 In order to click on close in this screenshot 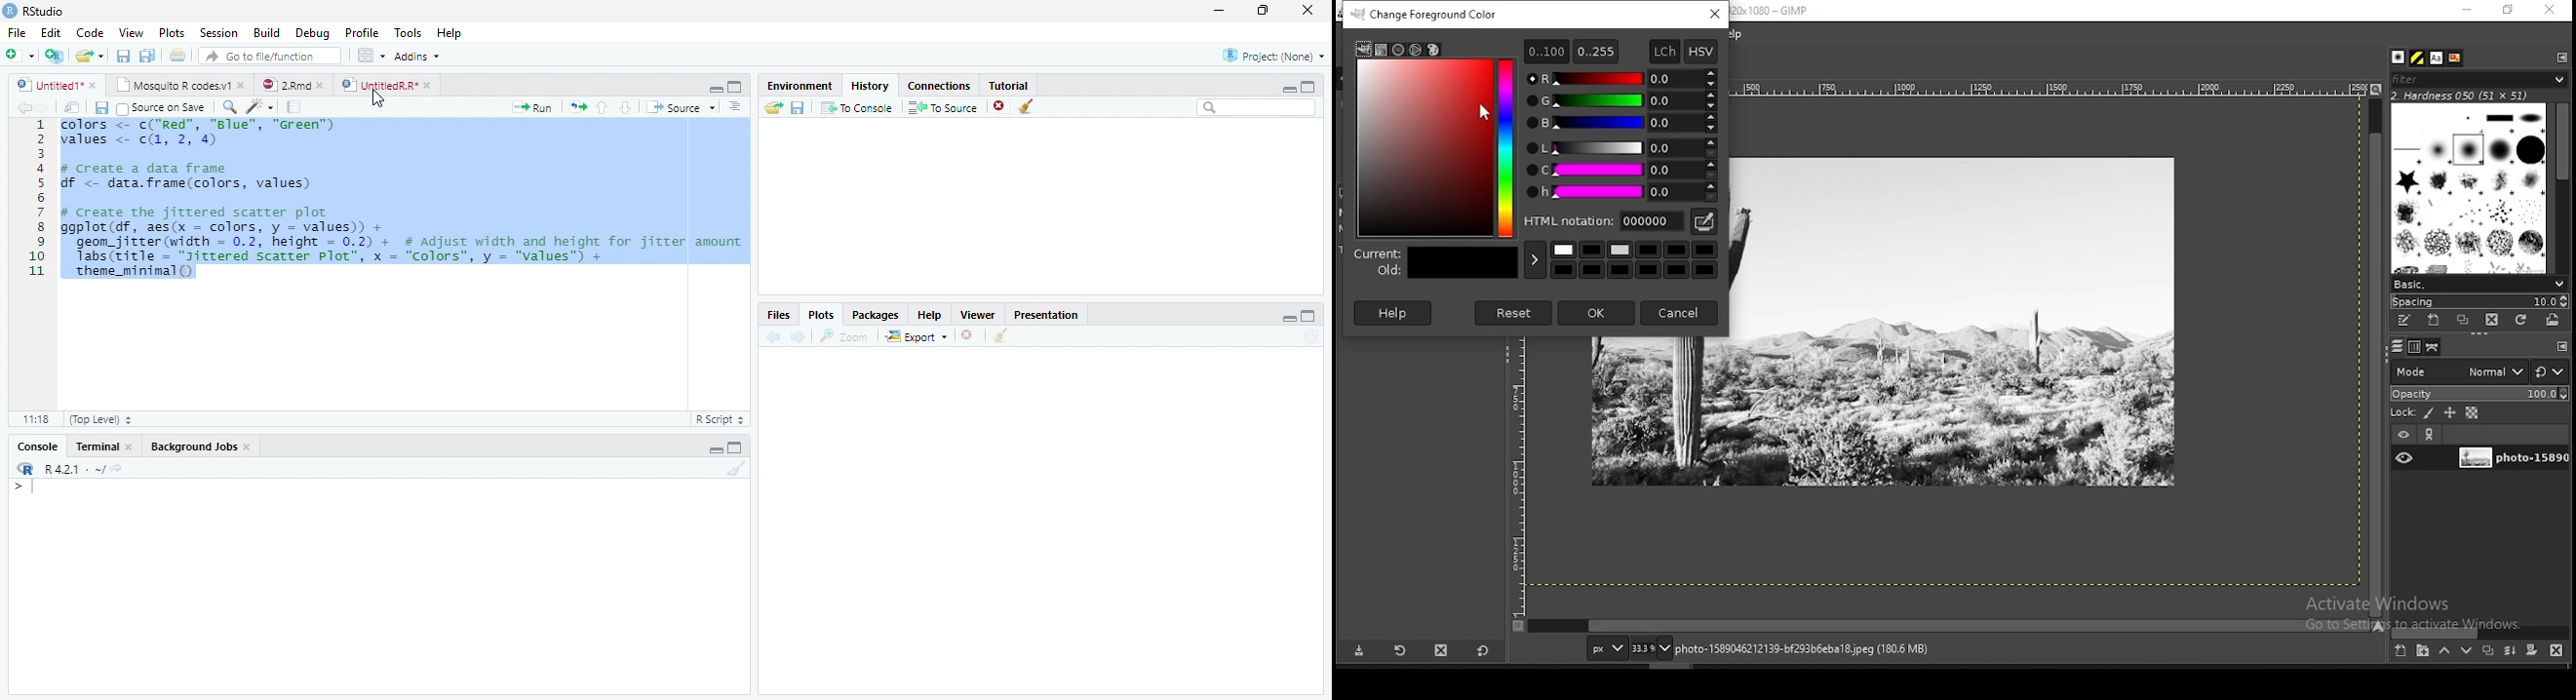, I will do `click(241, 85)`.